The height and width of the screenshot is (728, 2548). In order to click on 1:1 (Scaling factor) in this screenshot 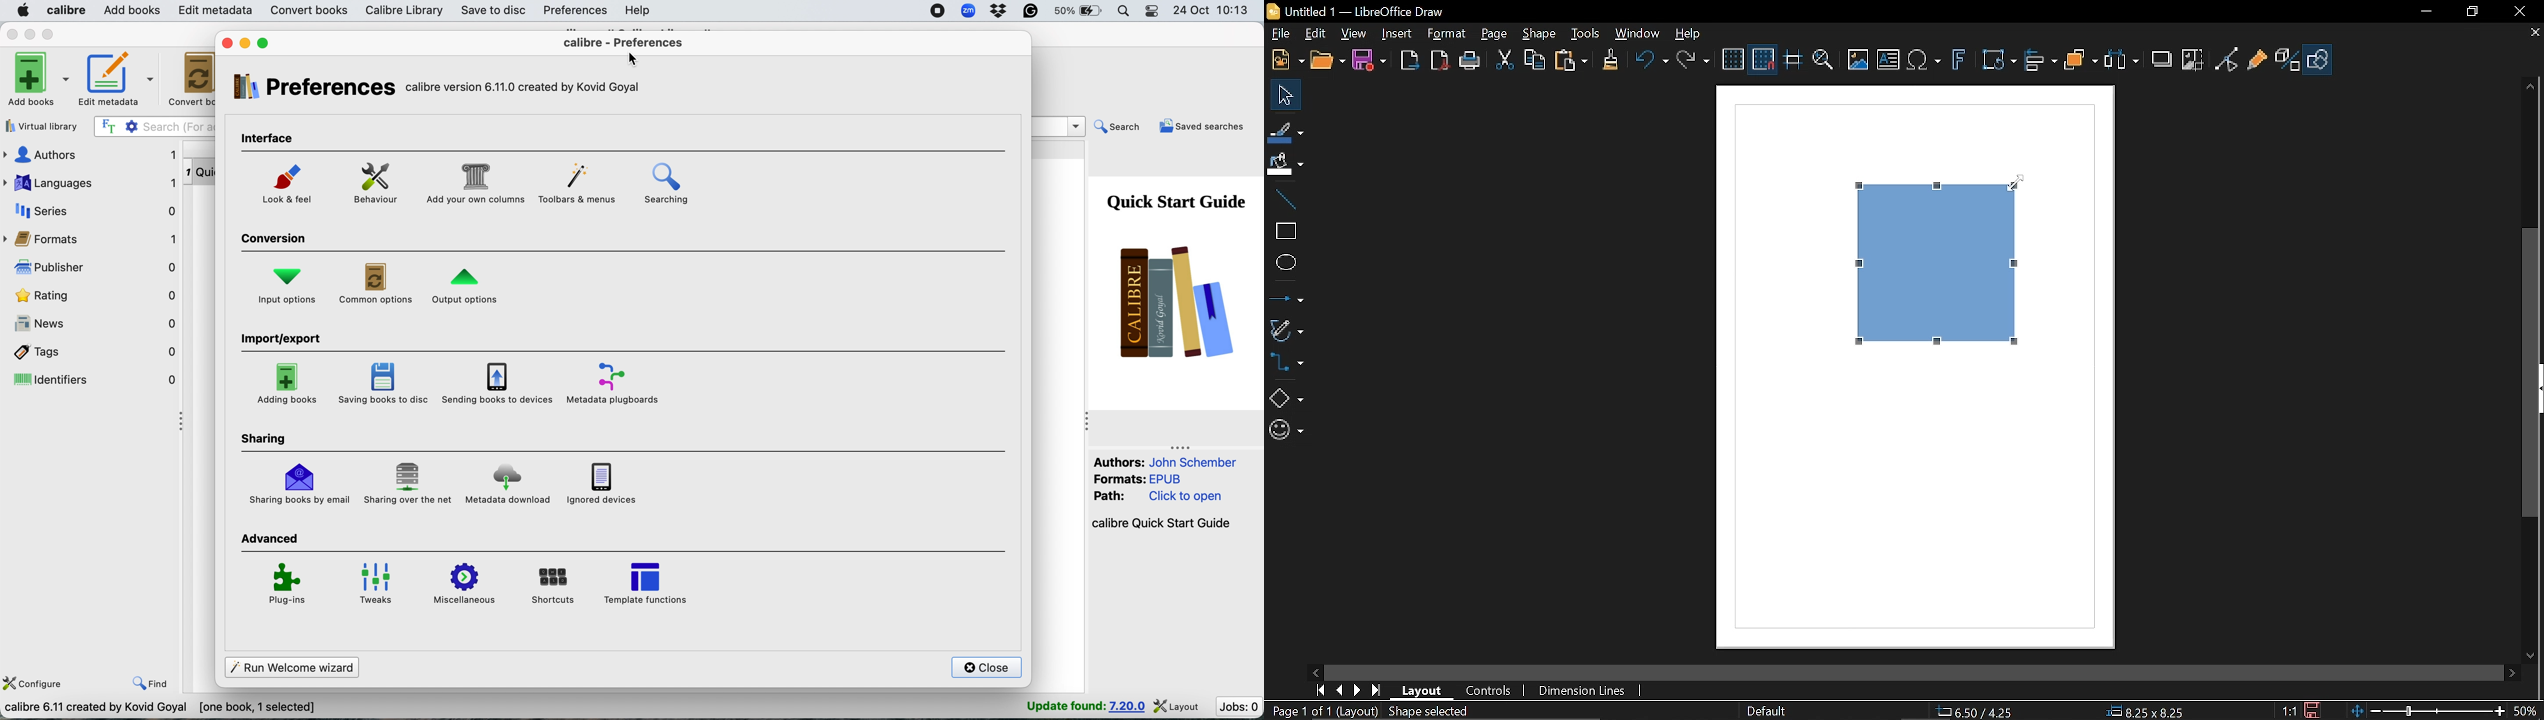, I will do `click(2286, 710)`.